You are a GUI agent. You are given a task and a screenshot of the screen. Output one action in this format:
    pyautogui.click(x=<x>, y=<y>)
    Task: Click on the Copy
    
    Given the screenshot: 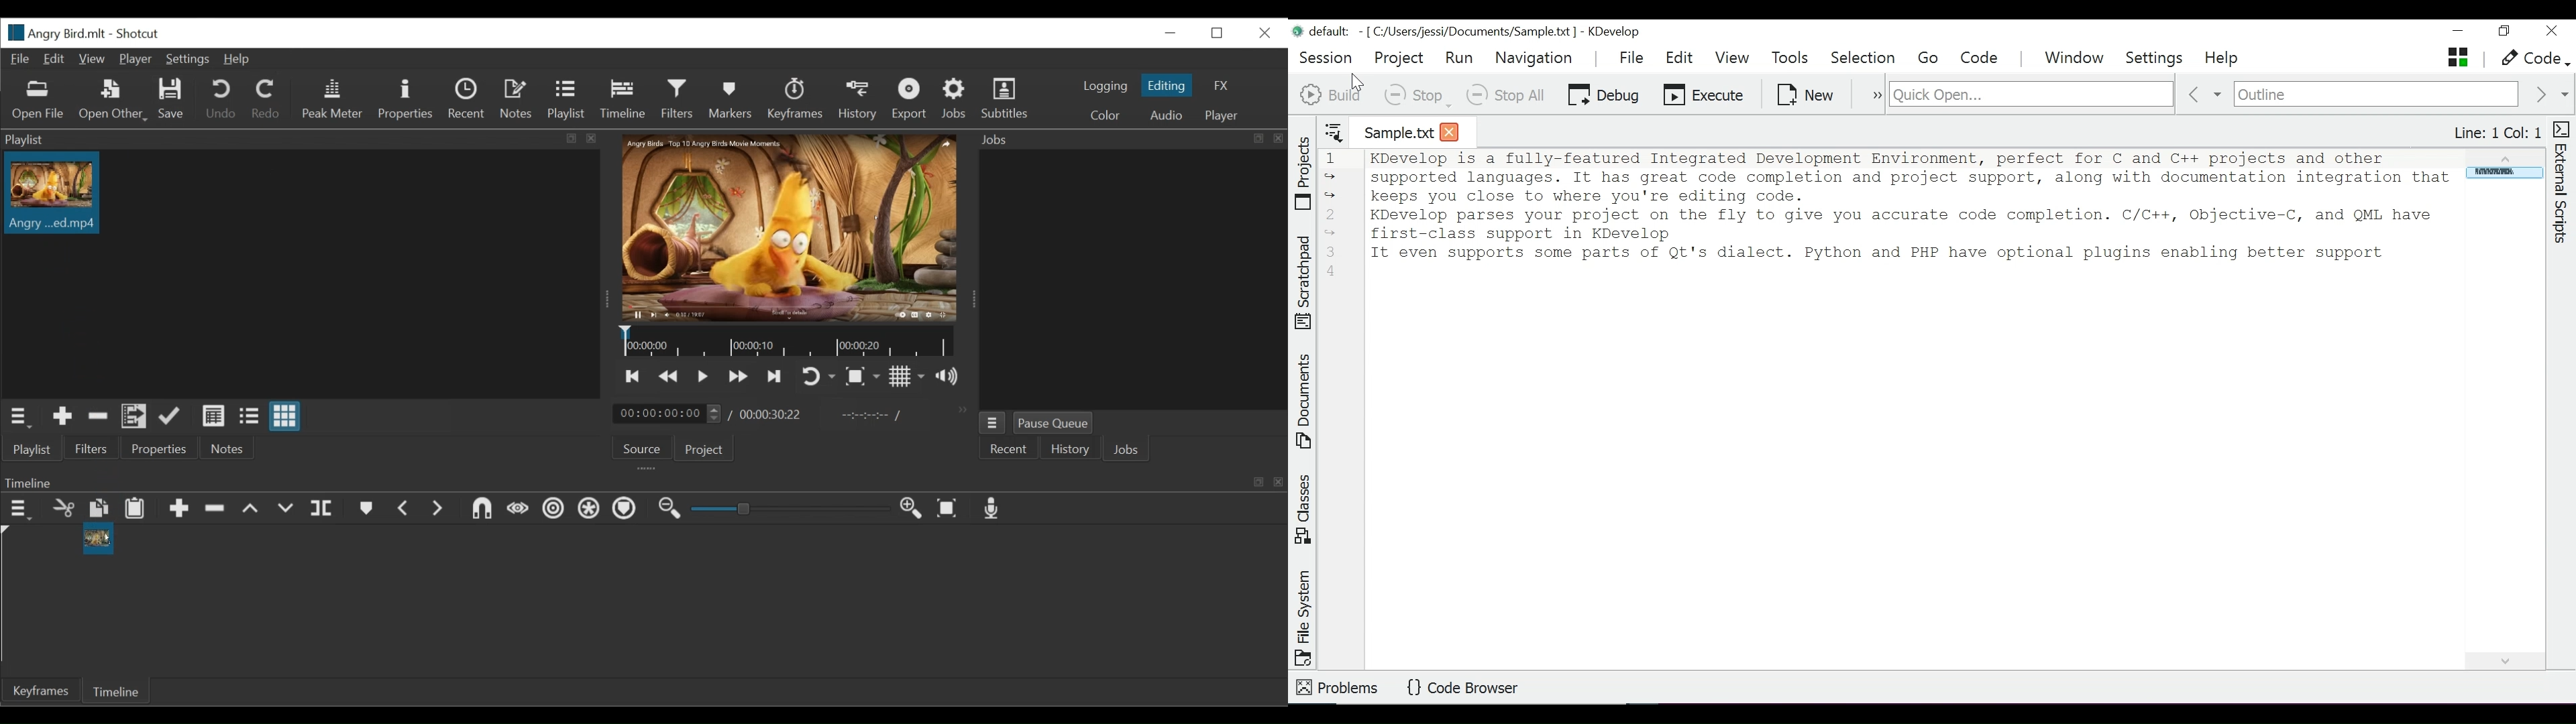 What is the action you would take?
    pyautogui.click(x=99, y=509)
    